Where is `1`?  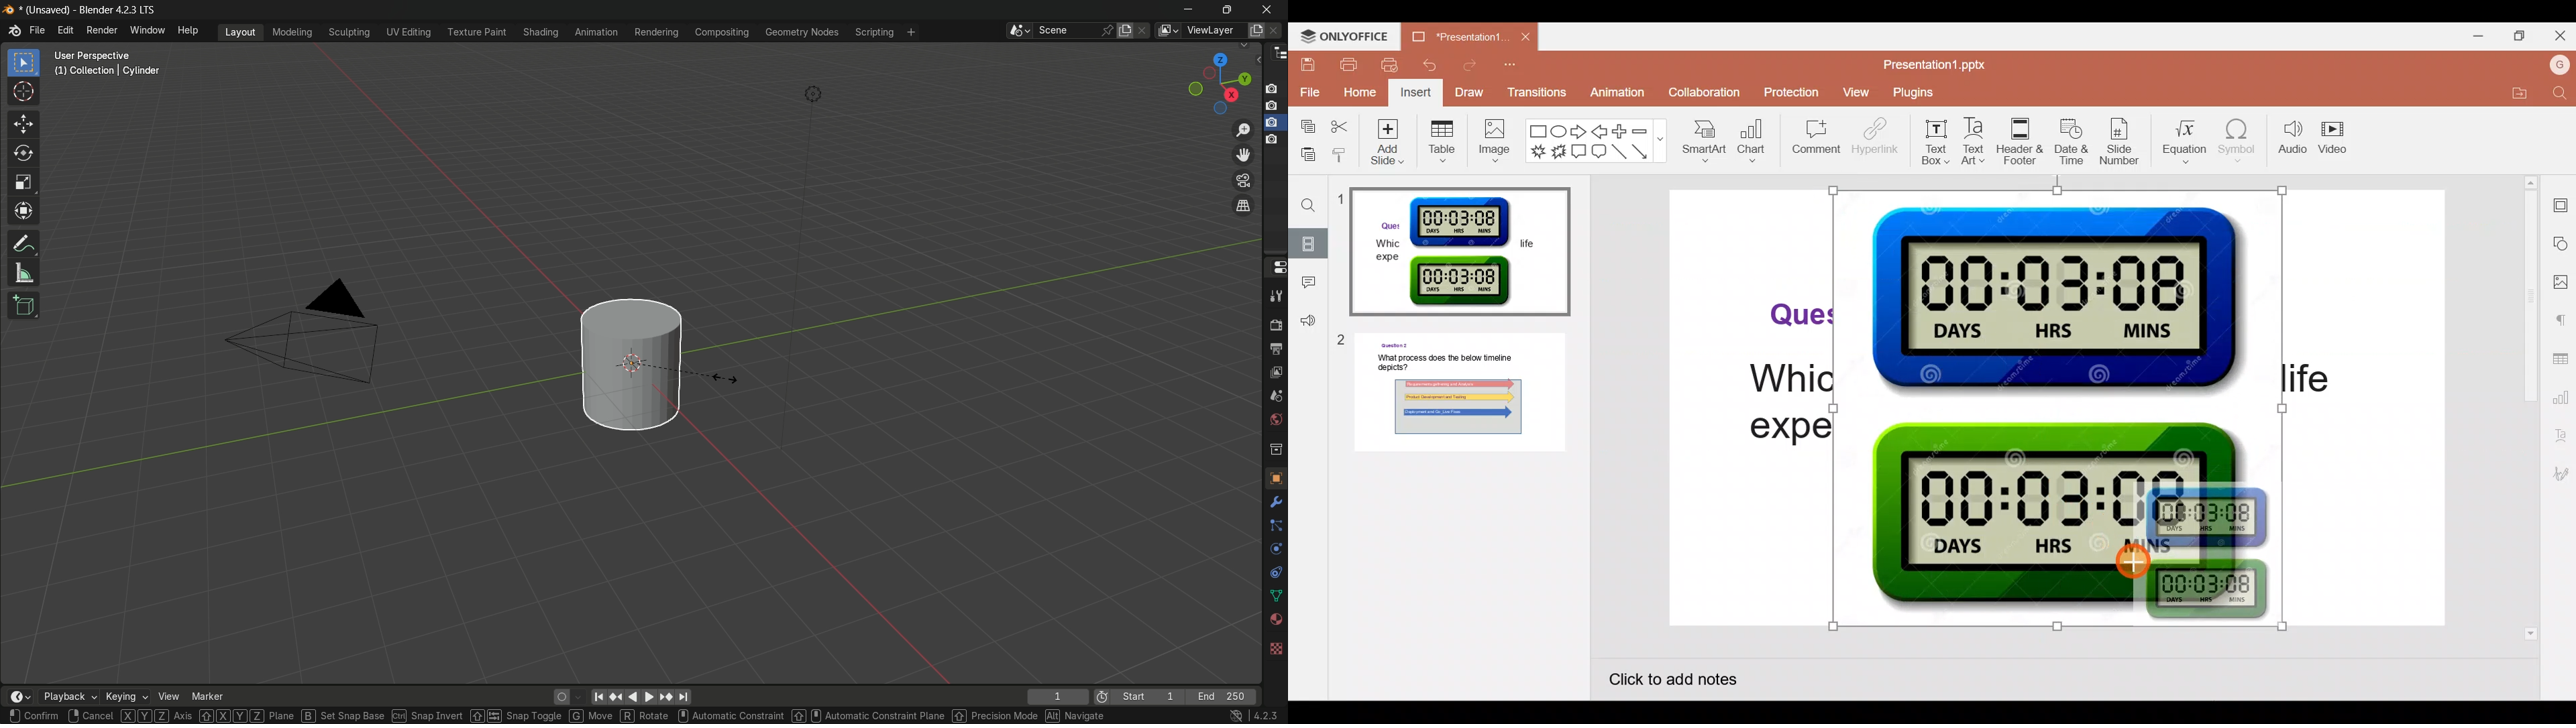
1 is located at coordinates (1056, 697).